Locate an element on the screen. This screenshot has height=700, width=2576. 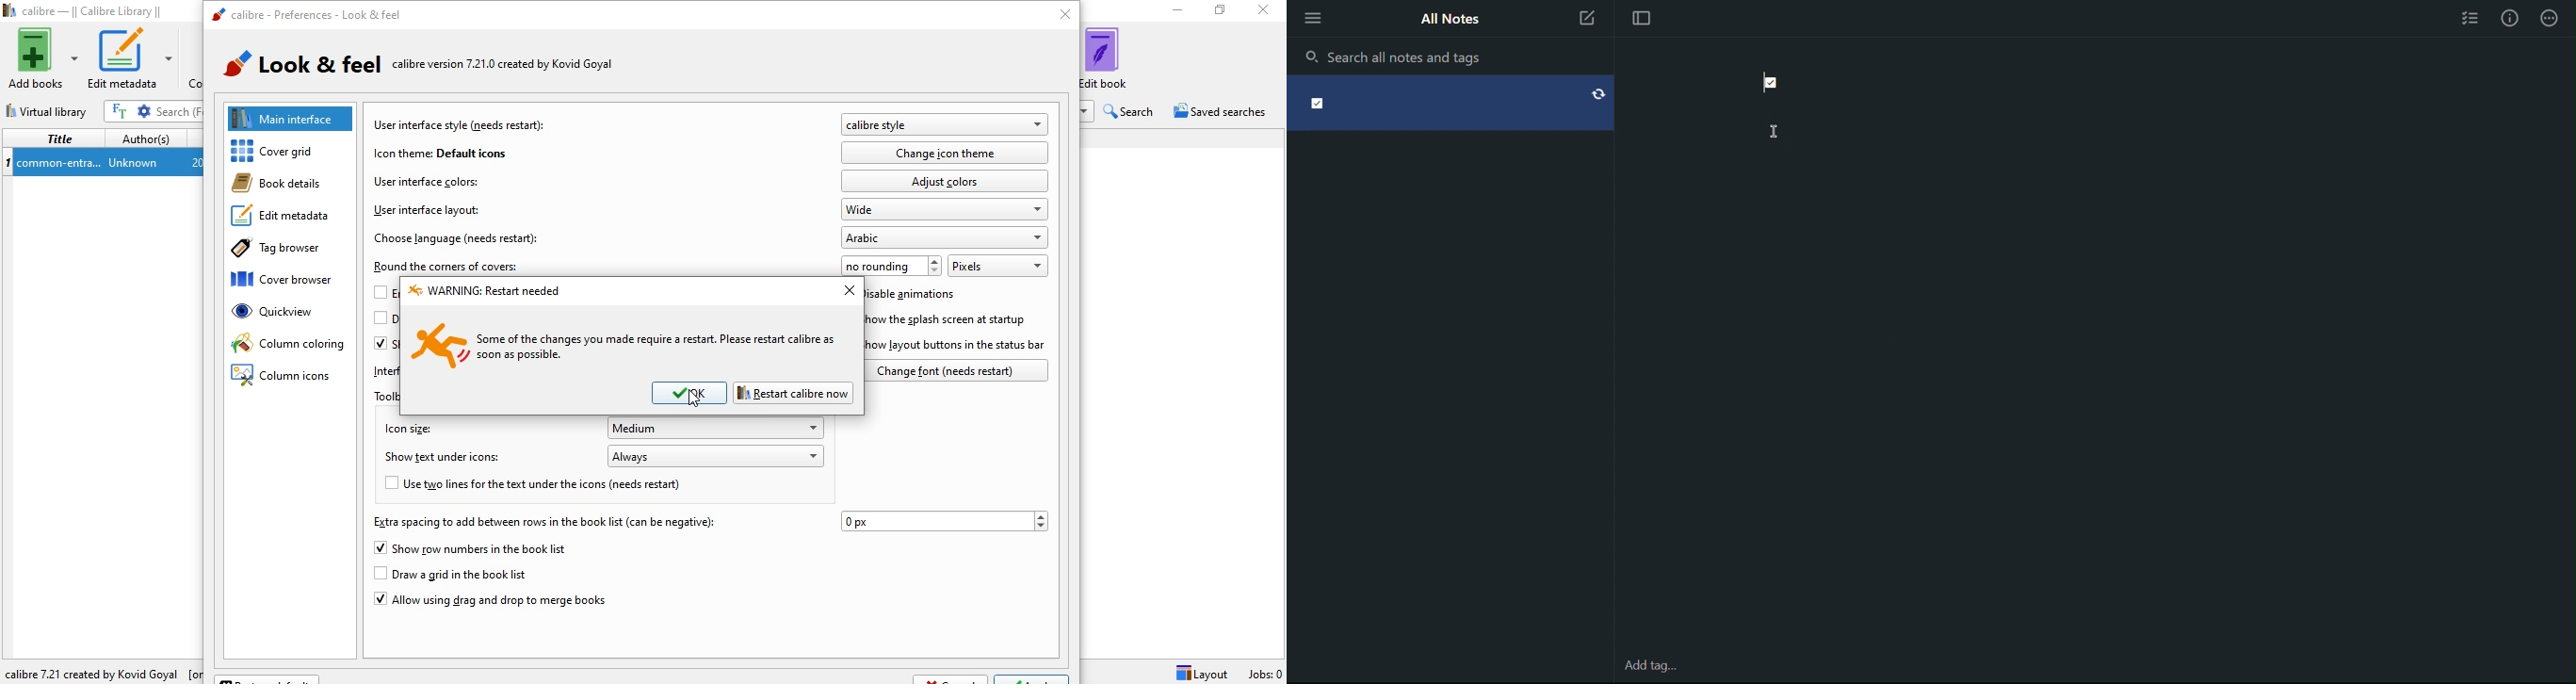
disable notifications on job completion is located at coordinates (381, 322).